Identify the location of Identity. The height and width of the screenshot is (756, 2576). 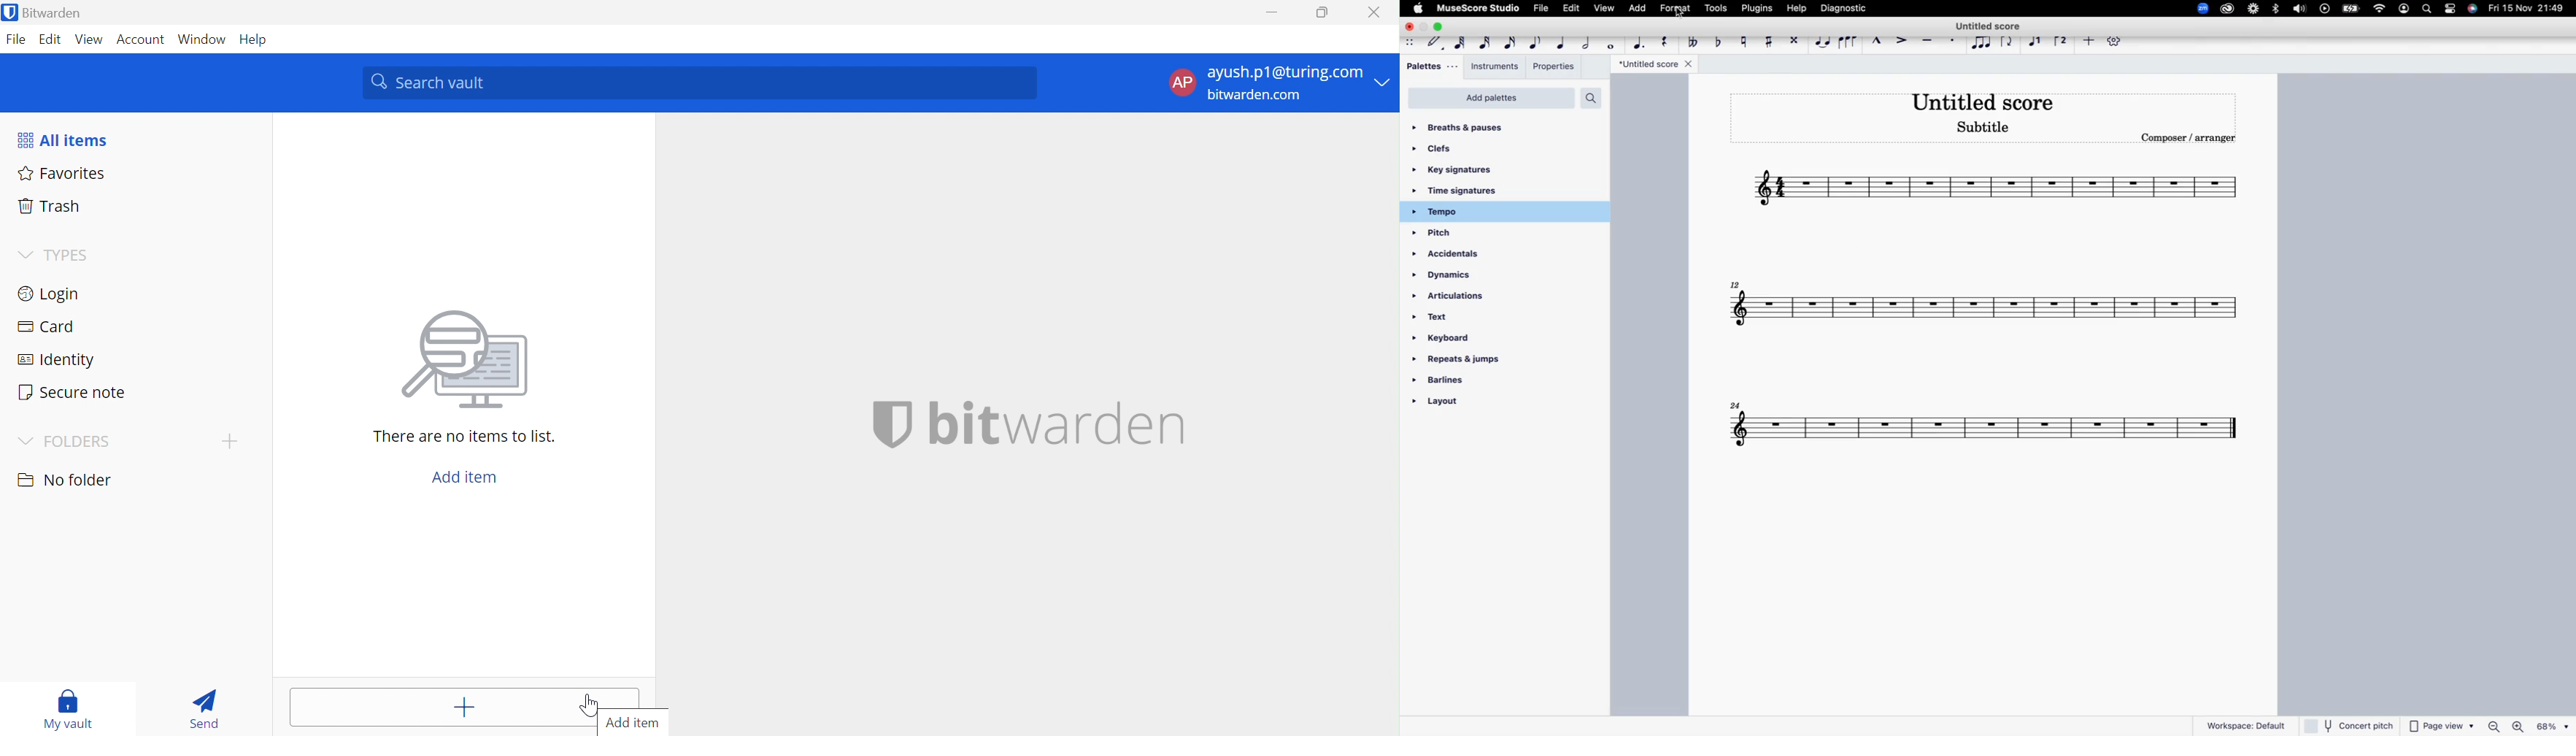
(58, 361).